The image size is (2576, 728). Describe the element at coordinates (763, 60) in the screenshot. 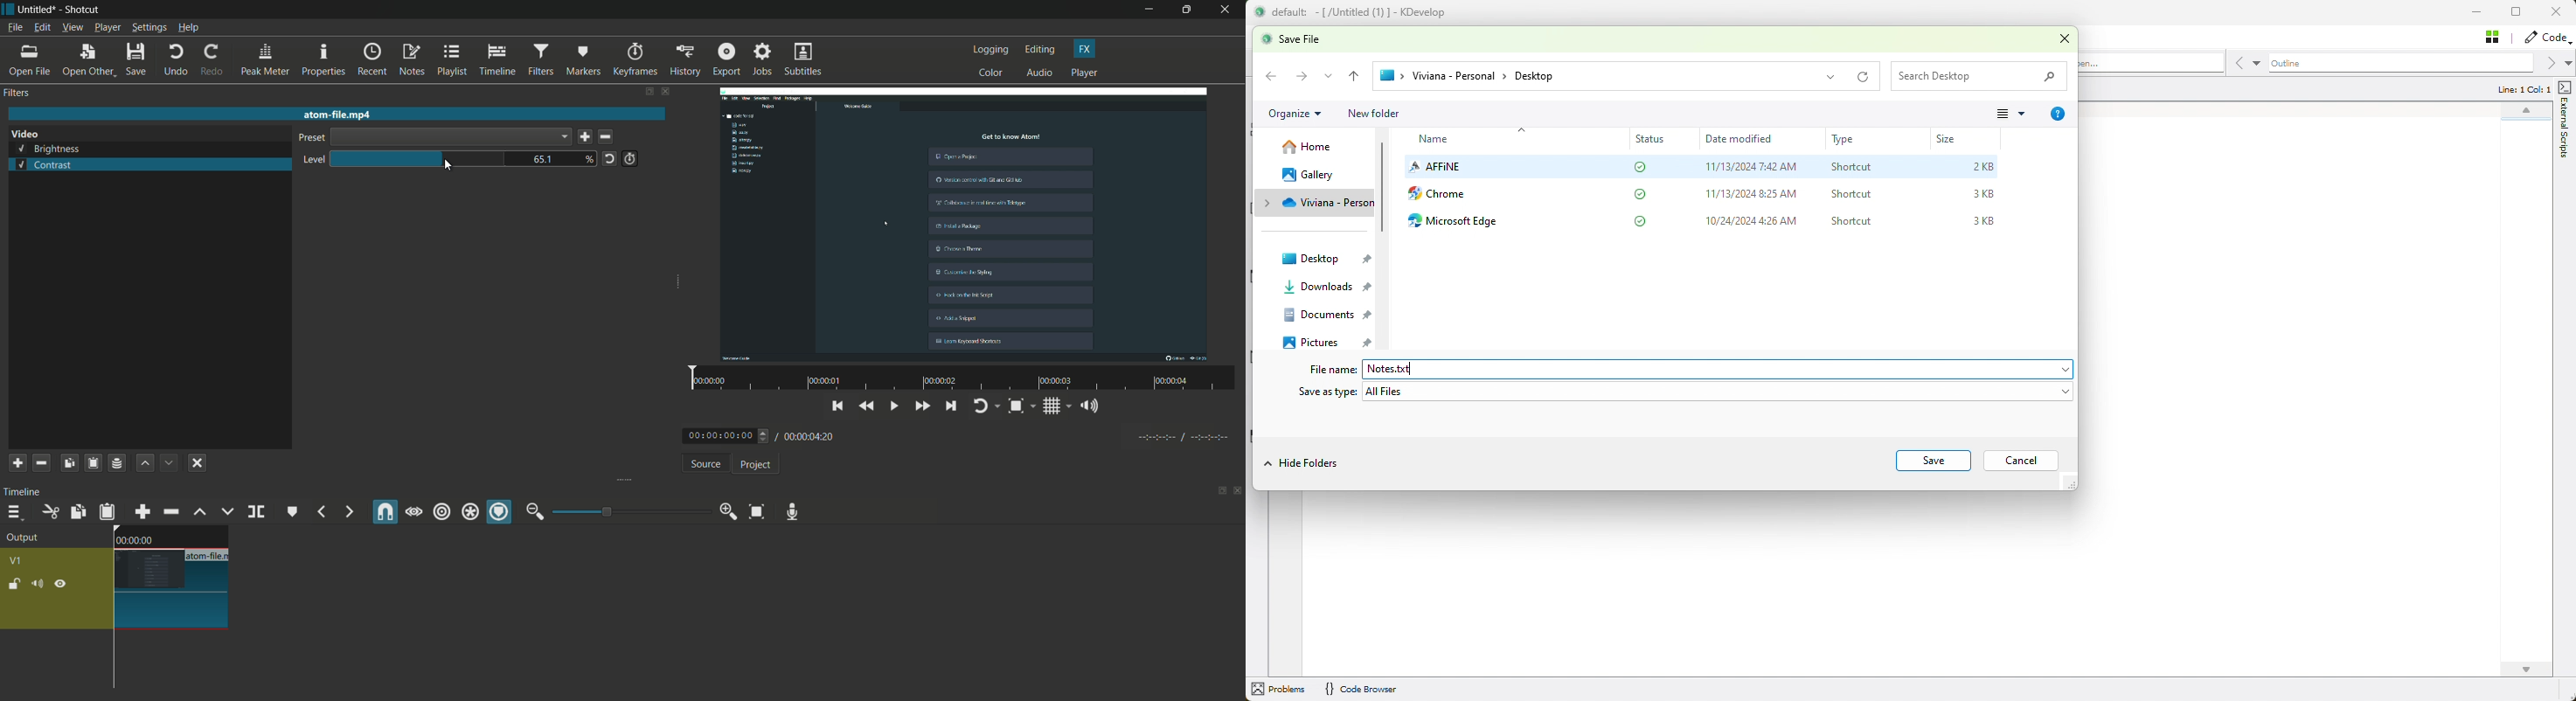

I see `jobs` at that location.